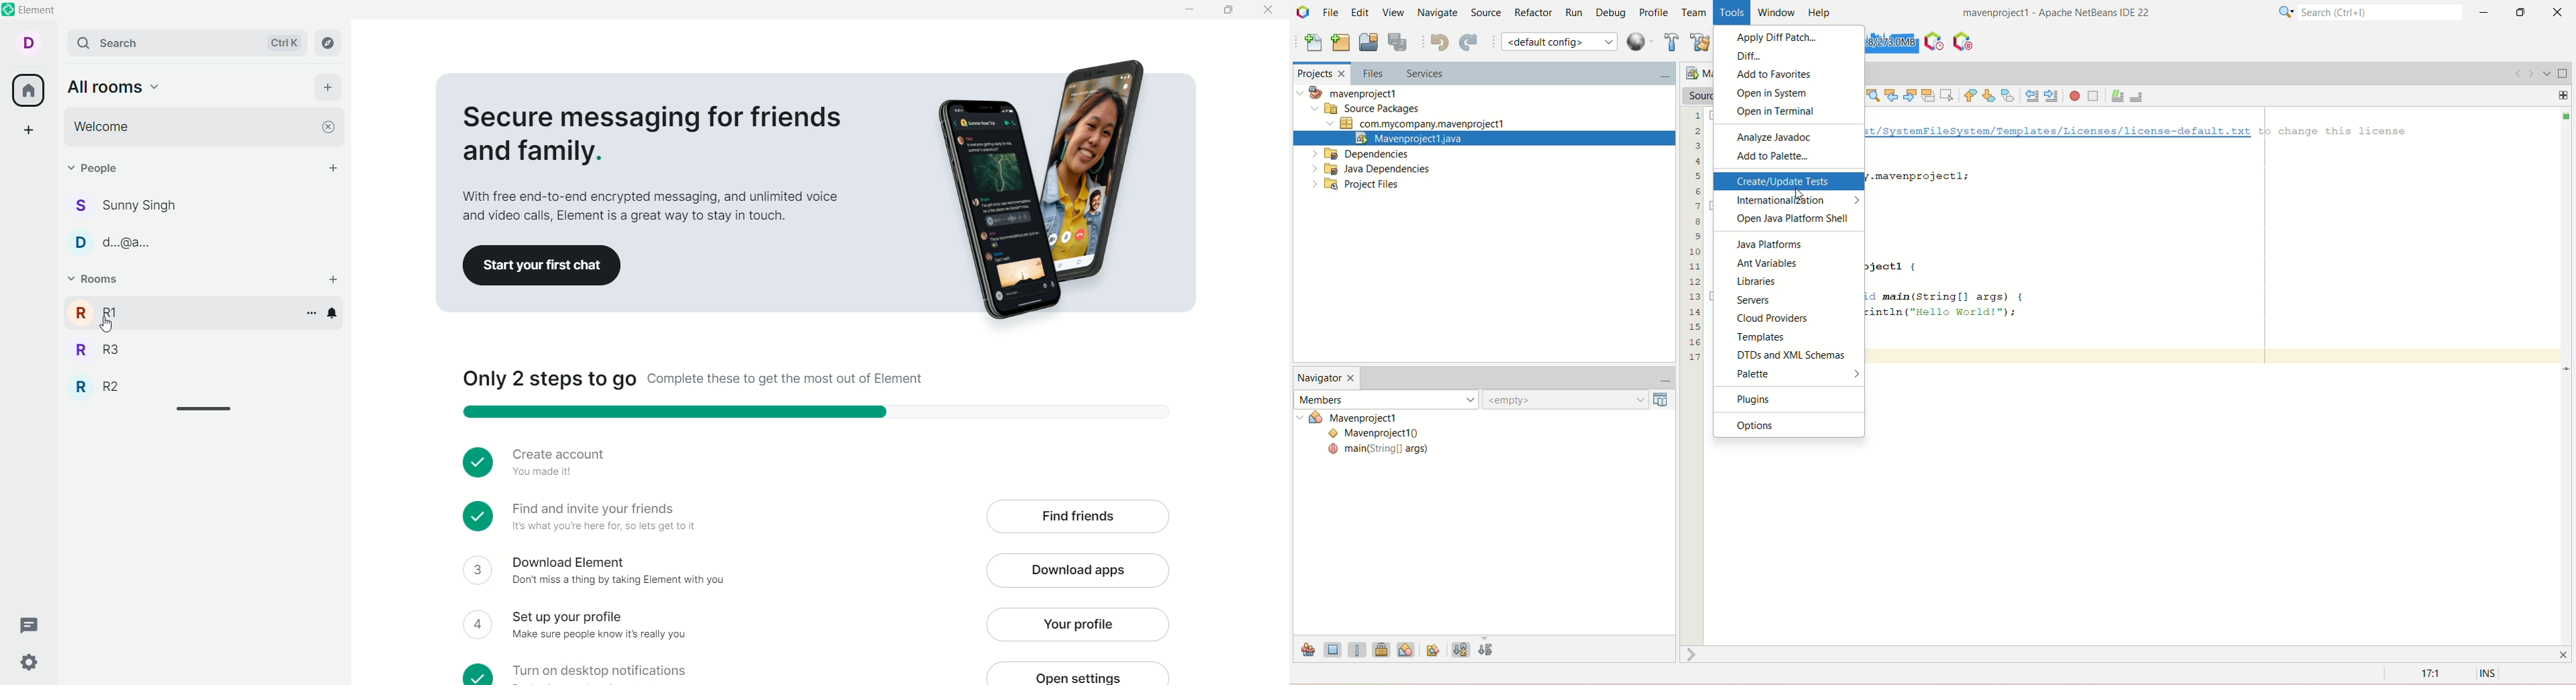 The image size is (2576, 700). Describe the element at coordinates (191, 127) in the screenshot. I see `Welcome room` at that location.